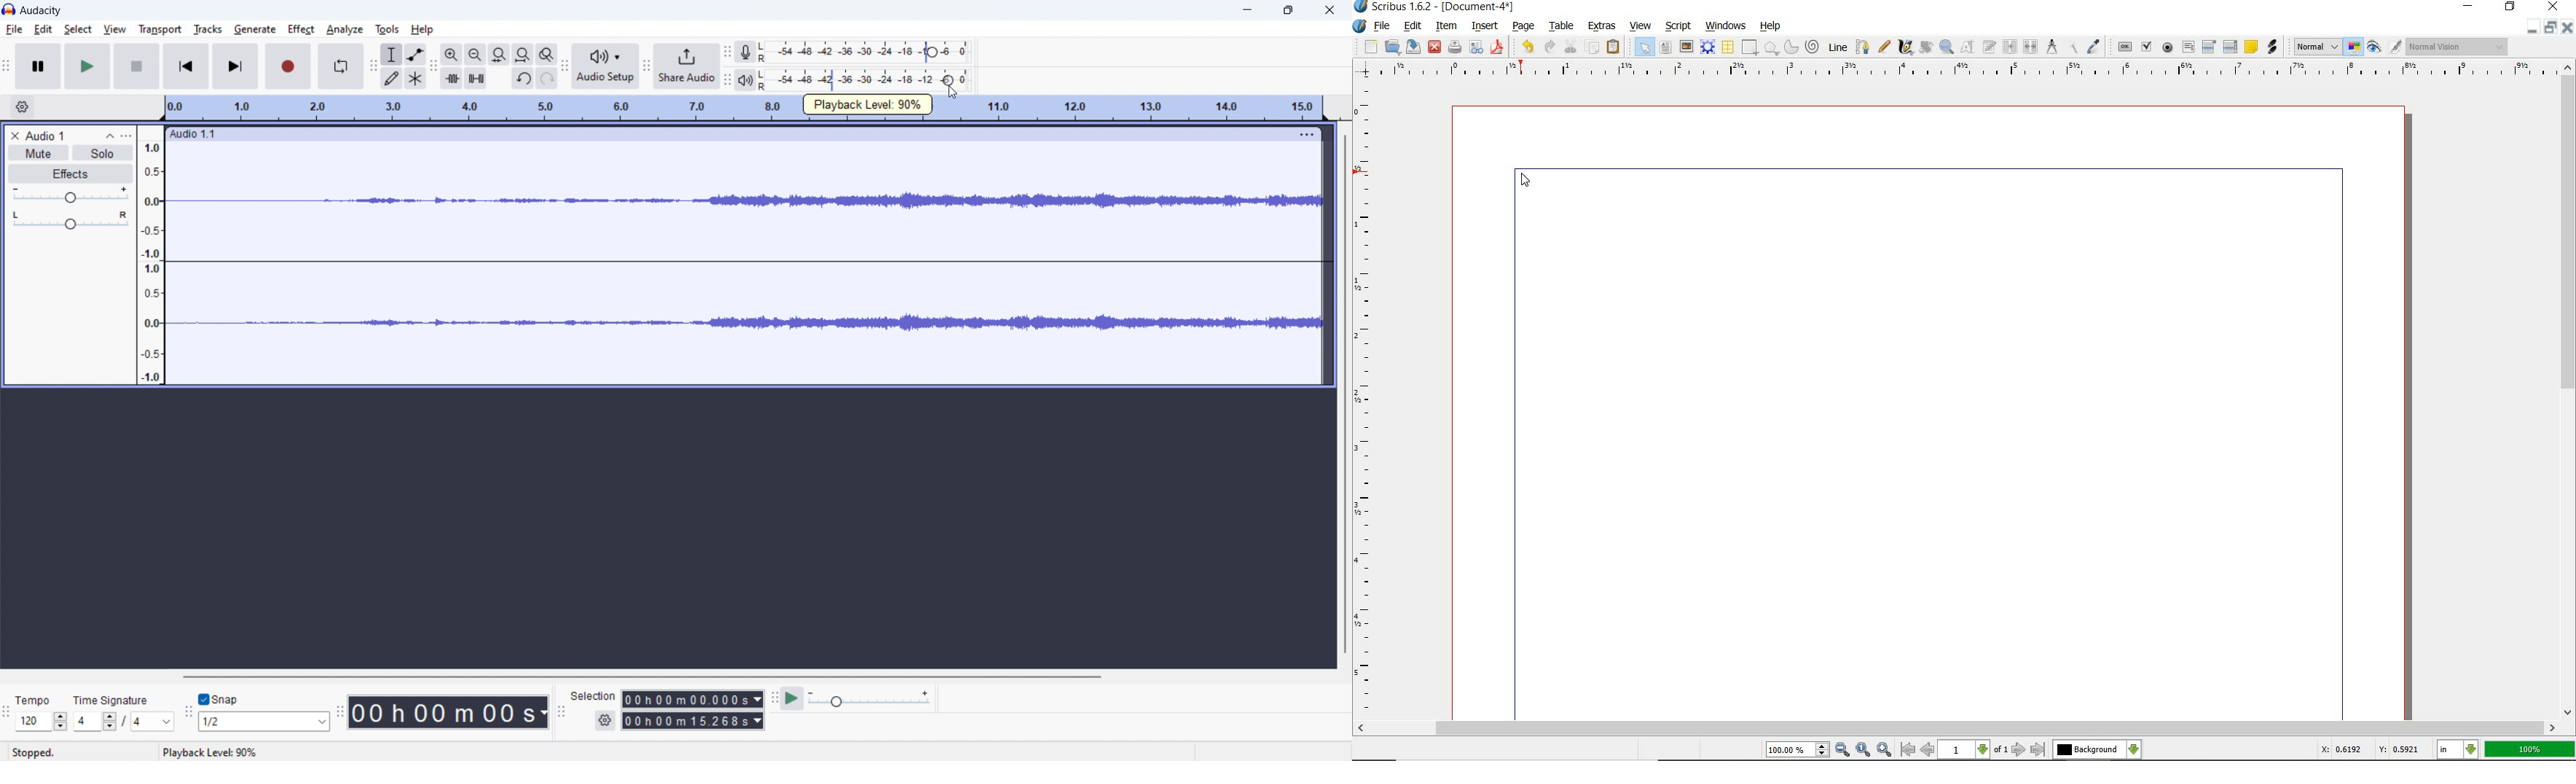 The width and height of the screenshot is (2576, 784). What do you see at coordinates (1525, 47) in the screenshot?
I see `undo` at bounding box center [1525, 47].